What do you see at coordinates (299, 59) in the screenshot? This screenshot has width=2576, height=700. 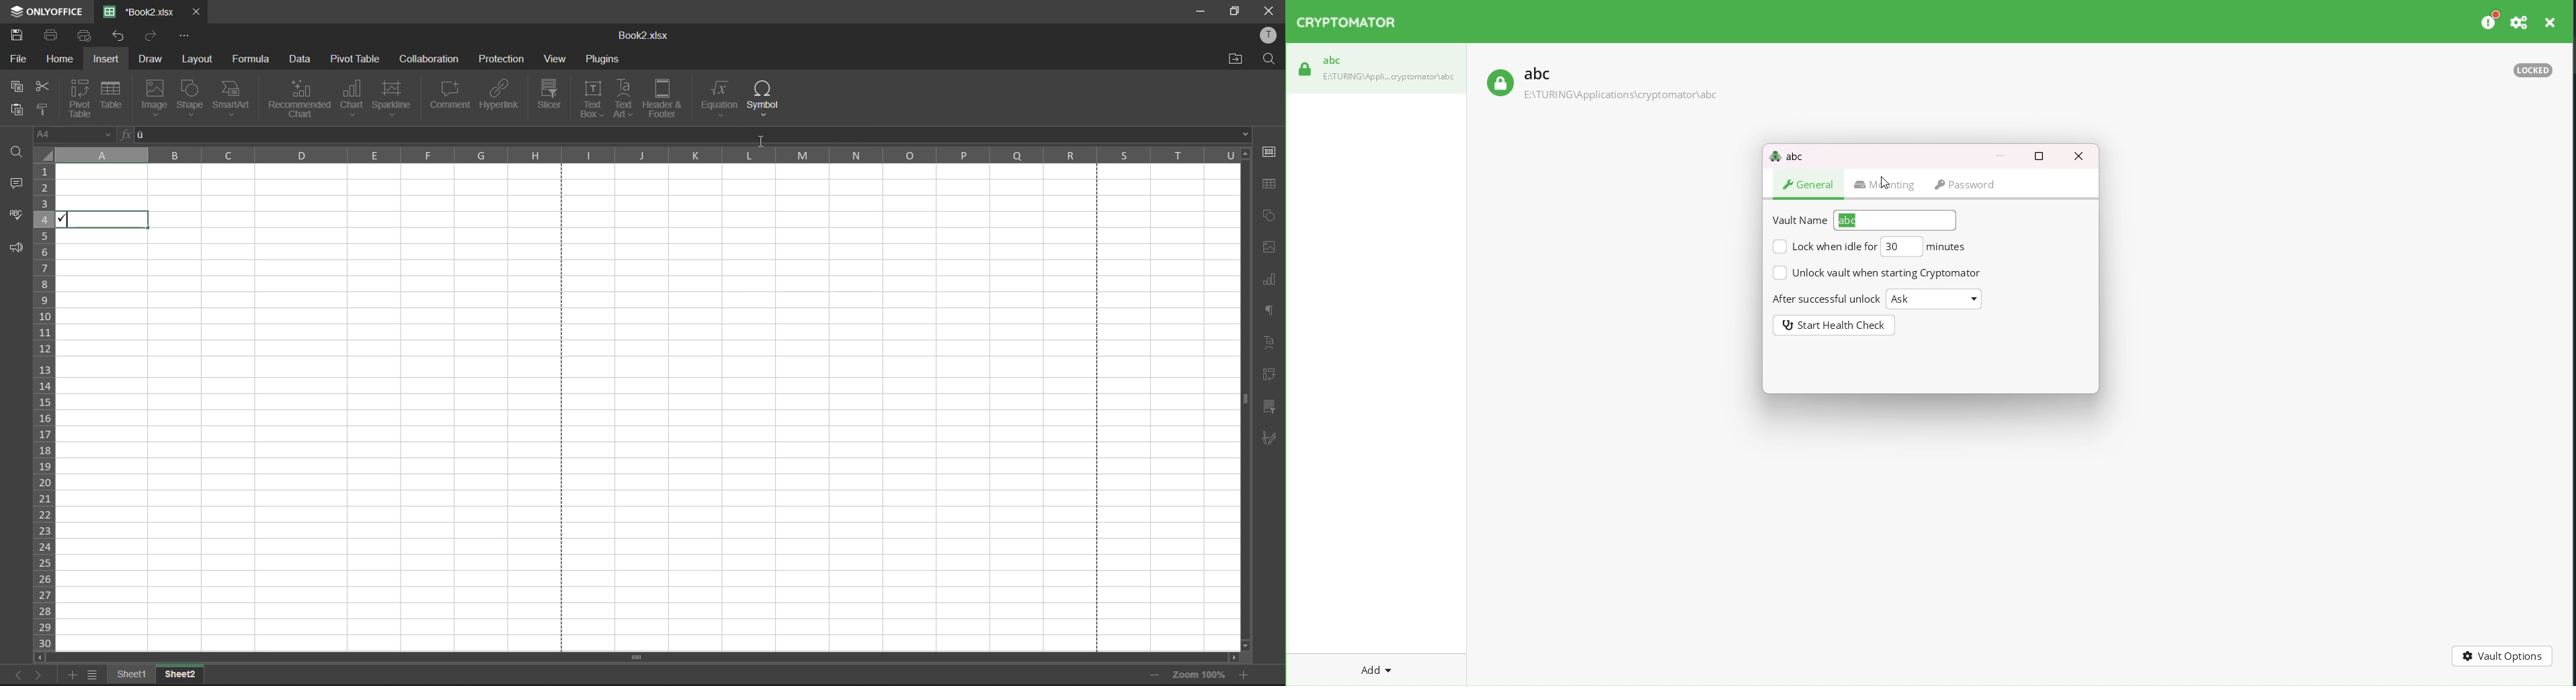 I see `data` at bounding box center [299, 59].